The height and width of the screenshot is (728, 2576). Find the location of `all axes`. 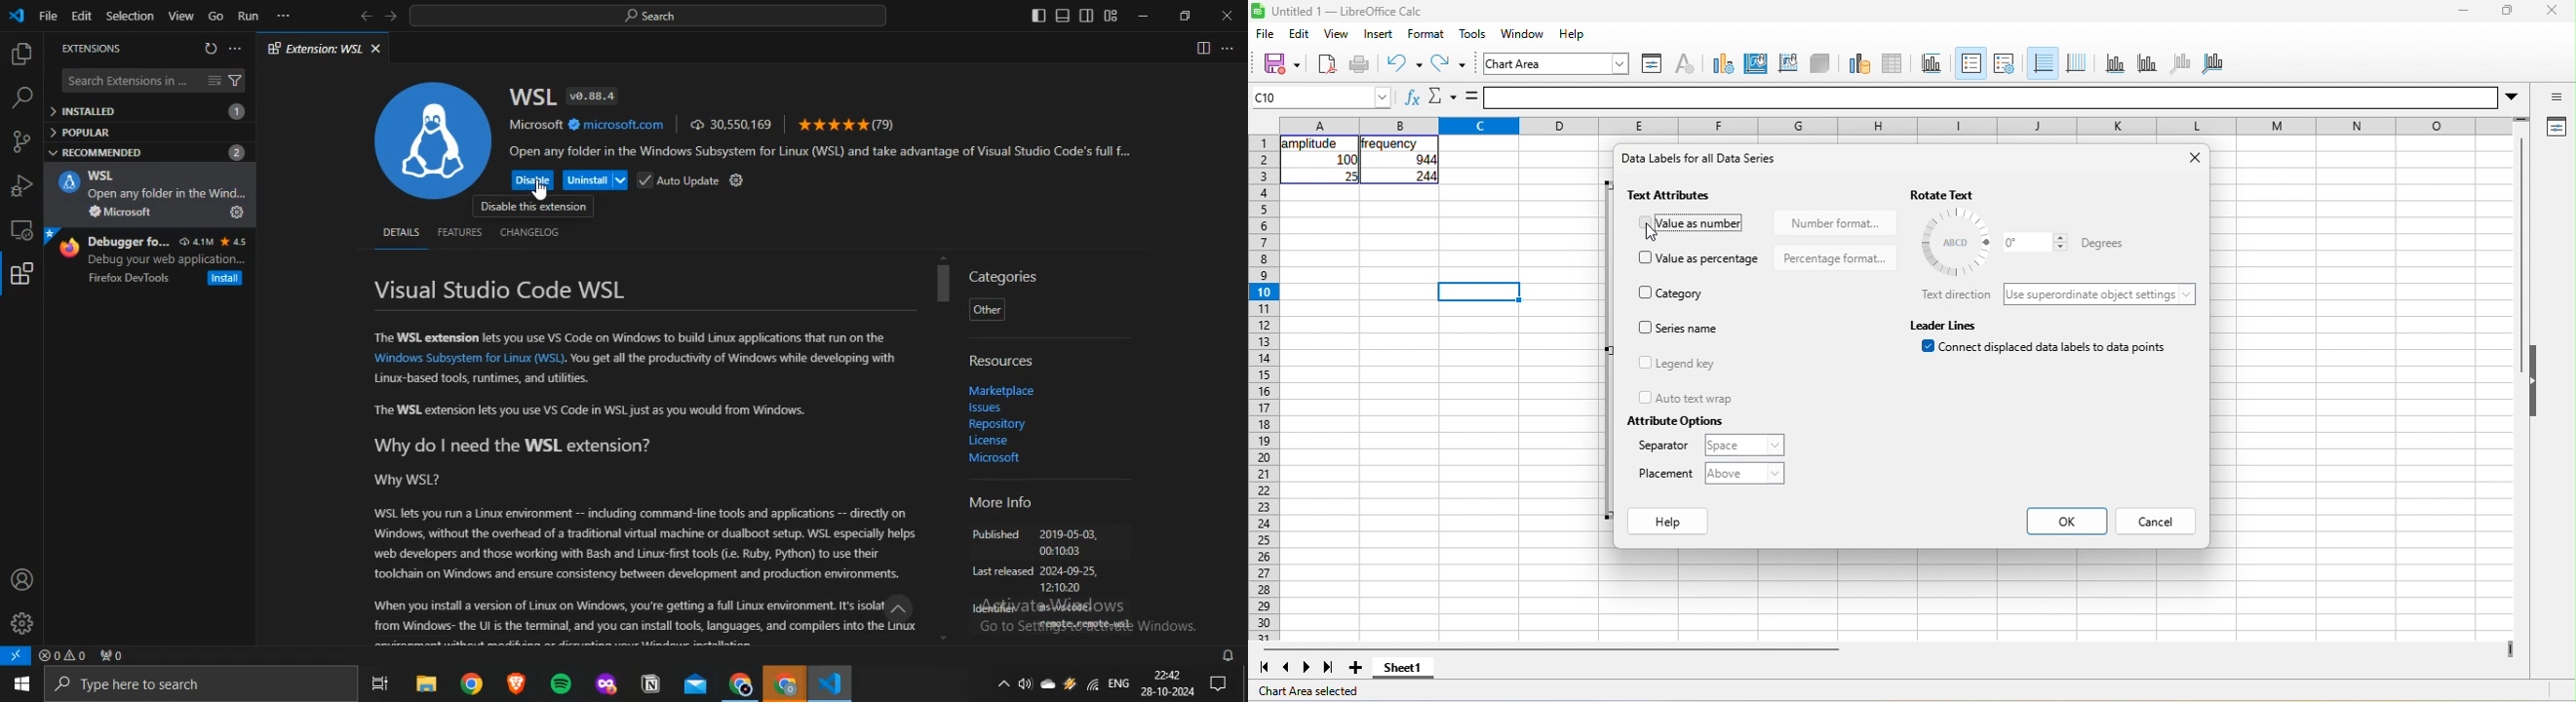

all axes is located at coordinates (2214, 61).